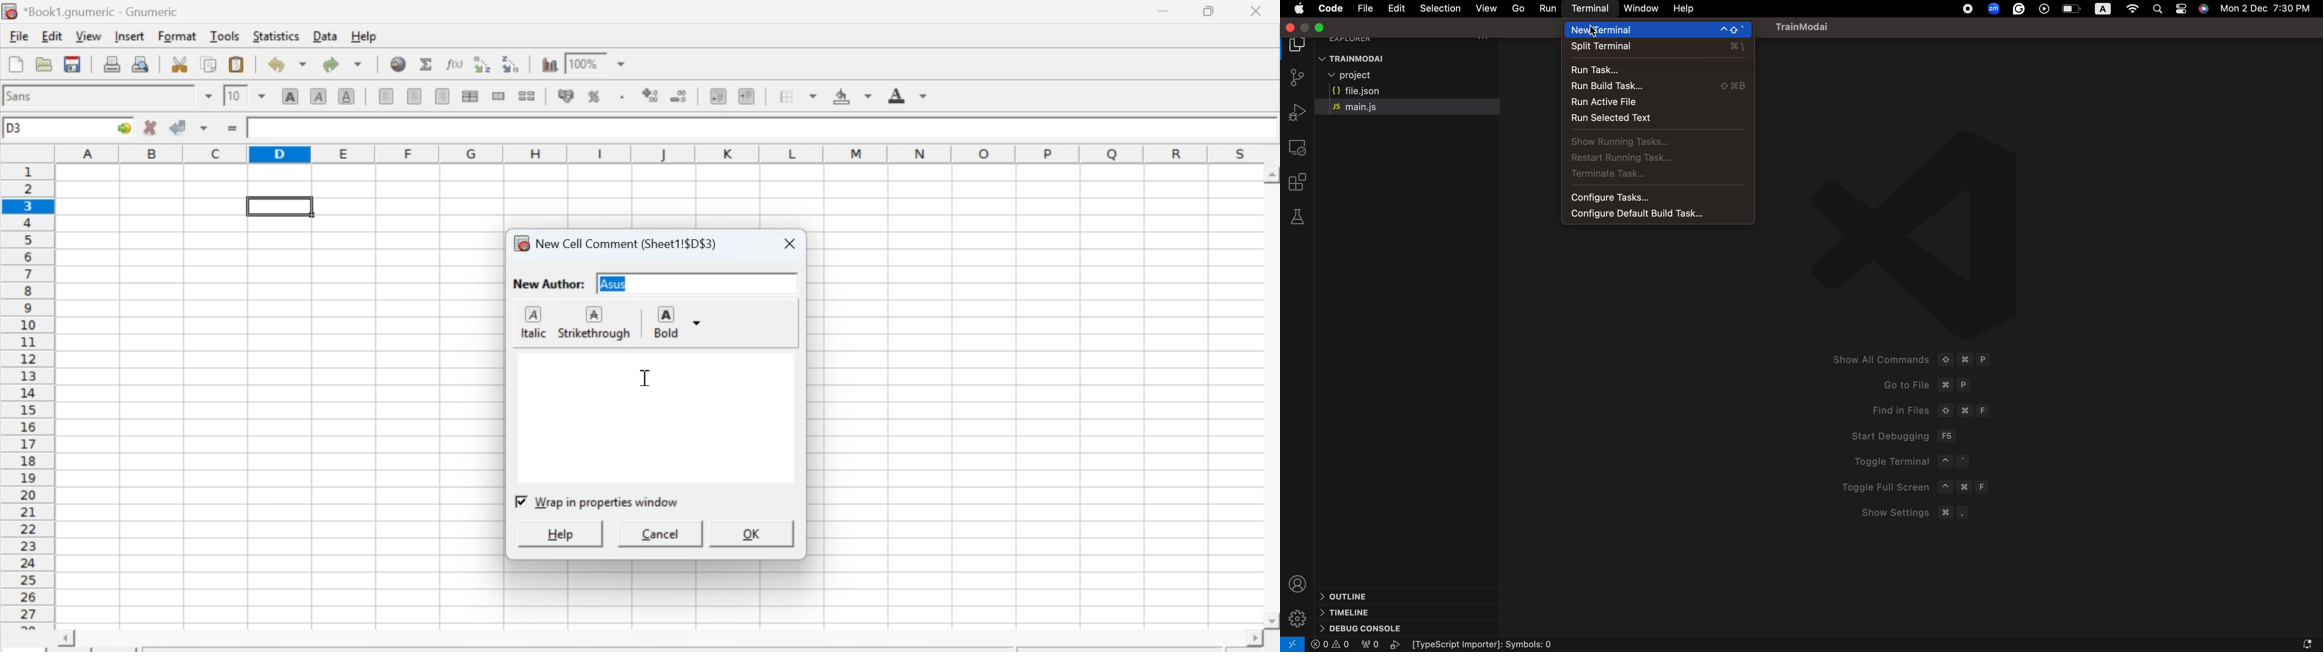 This screenshot has width=2324, height=672. Describe the element at coordinates (1656, 120) in the screenshot. I see `run text` at that location.